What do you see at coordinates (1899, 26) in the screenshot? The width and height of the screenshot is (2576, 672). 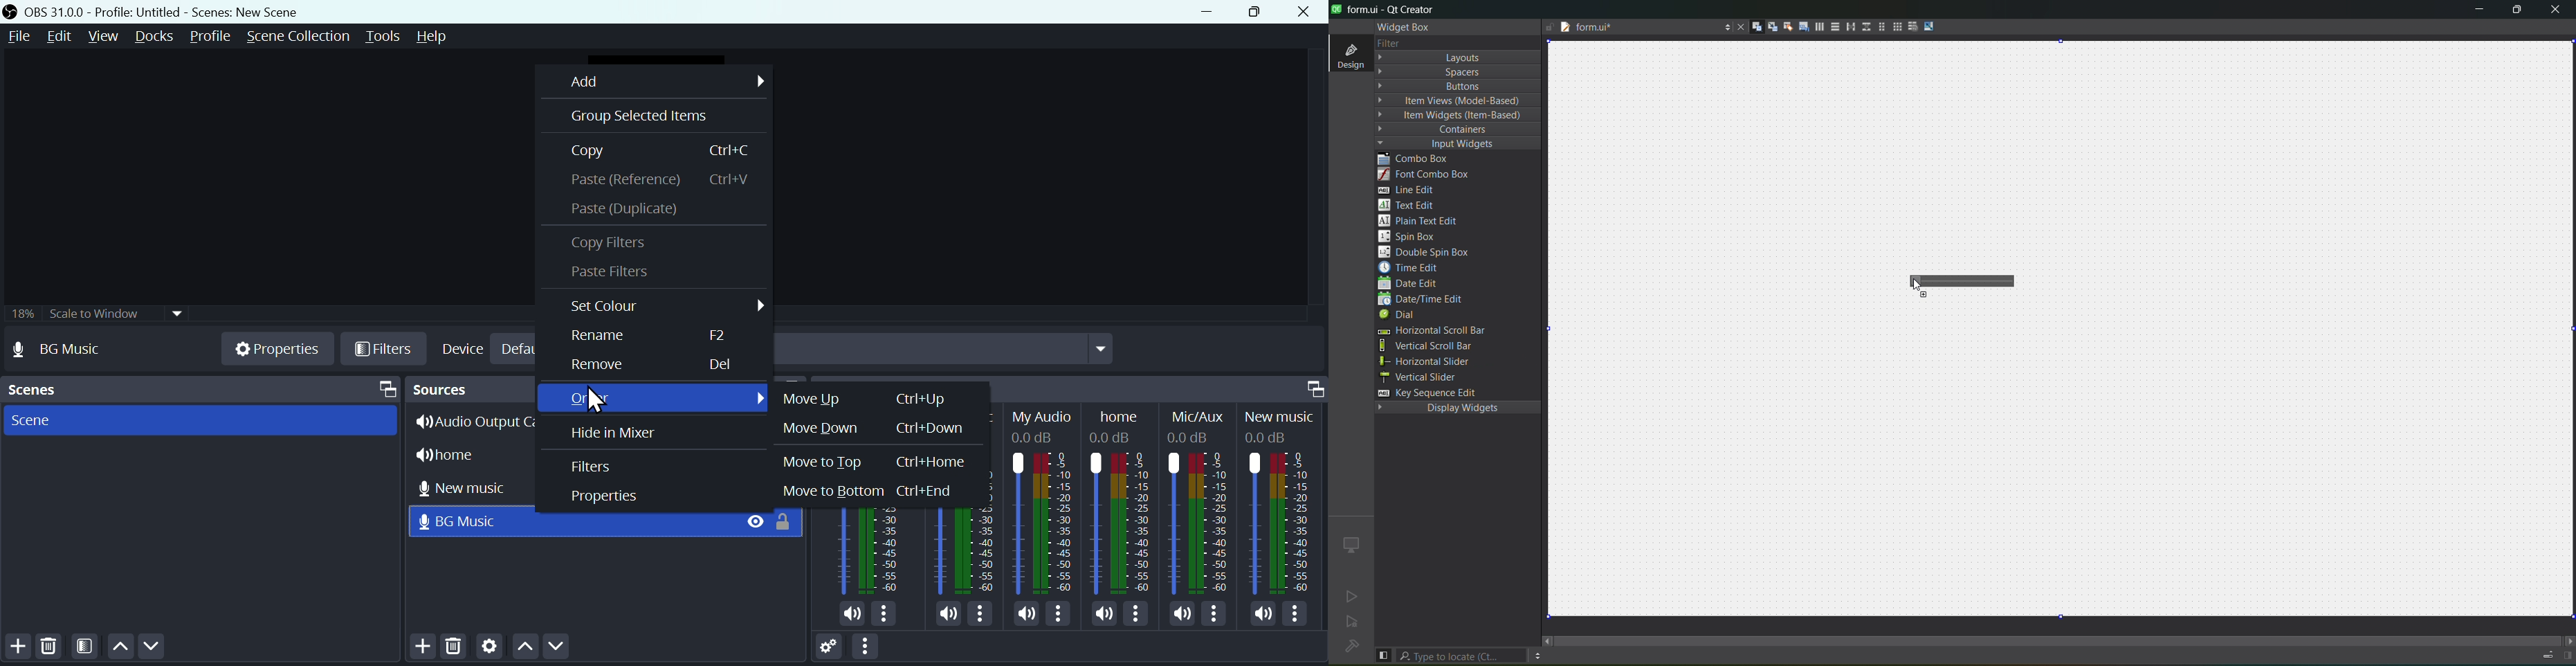 I see `layout in a grid` at bounding box center [1899, 26].